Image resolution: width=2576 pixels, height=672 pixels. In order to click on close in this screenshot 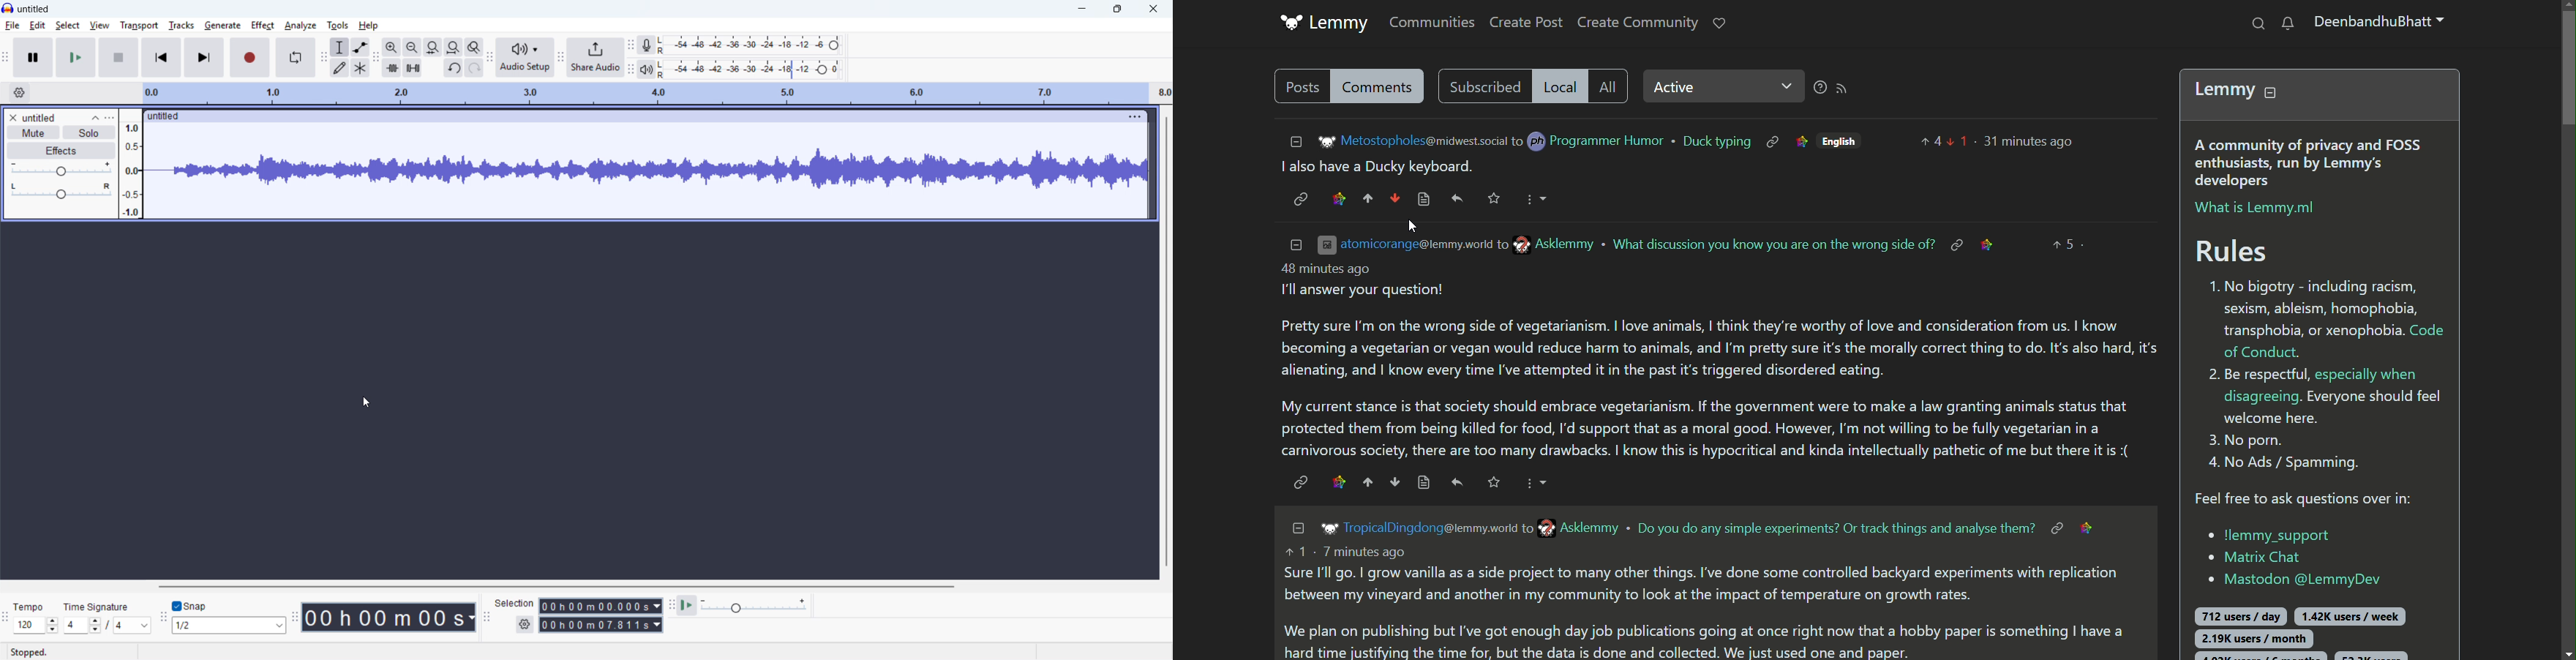, I will do `click(1153, 9)`.